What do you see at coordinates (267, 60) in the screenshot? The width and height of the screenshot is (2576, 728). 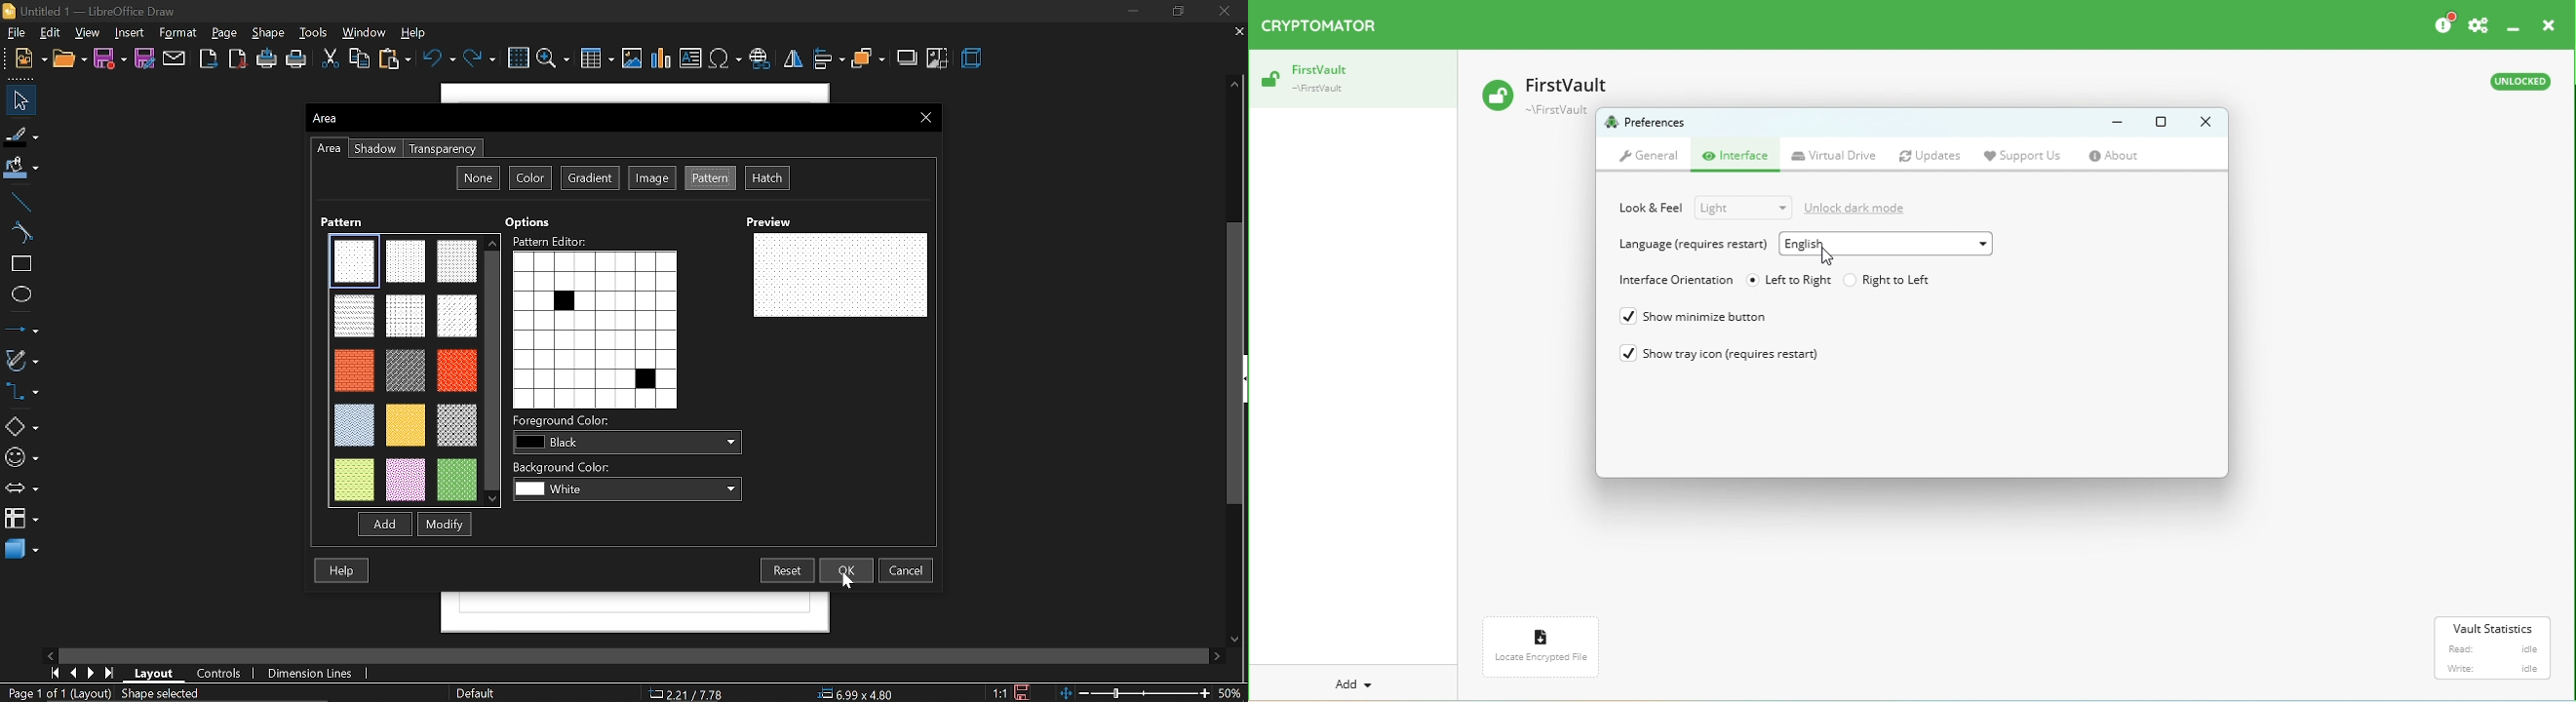 I see `print directly` at bounding box center [267, 60].